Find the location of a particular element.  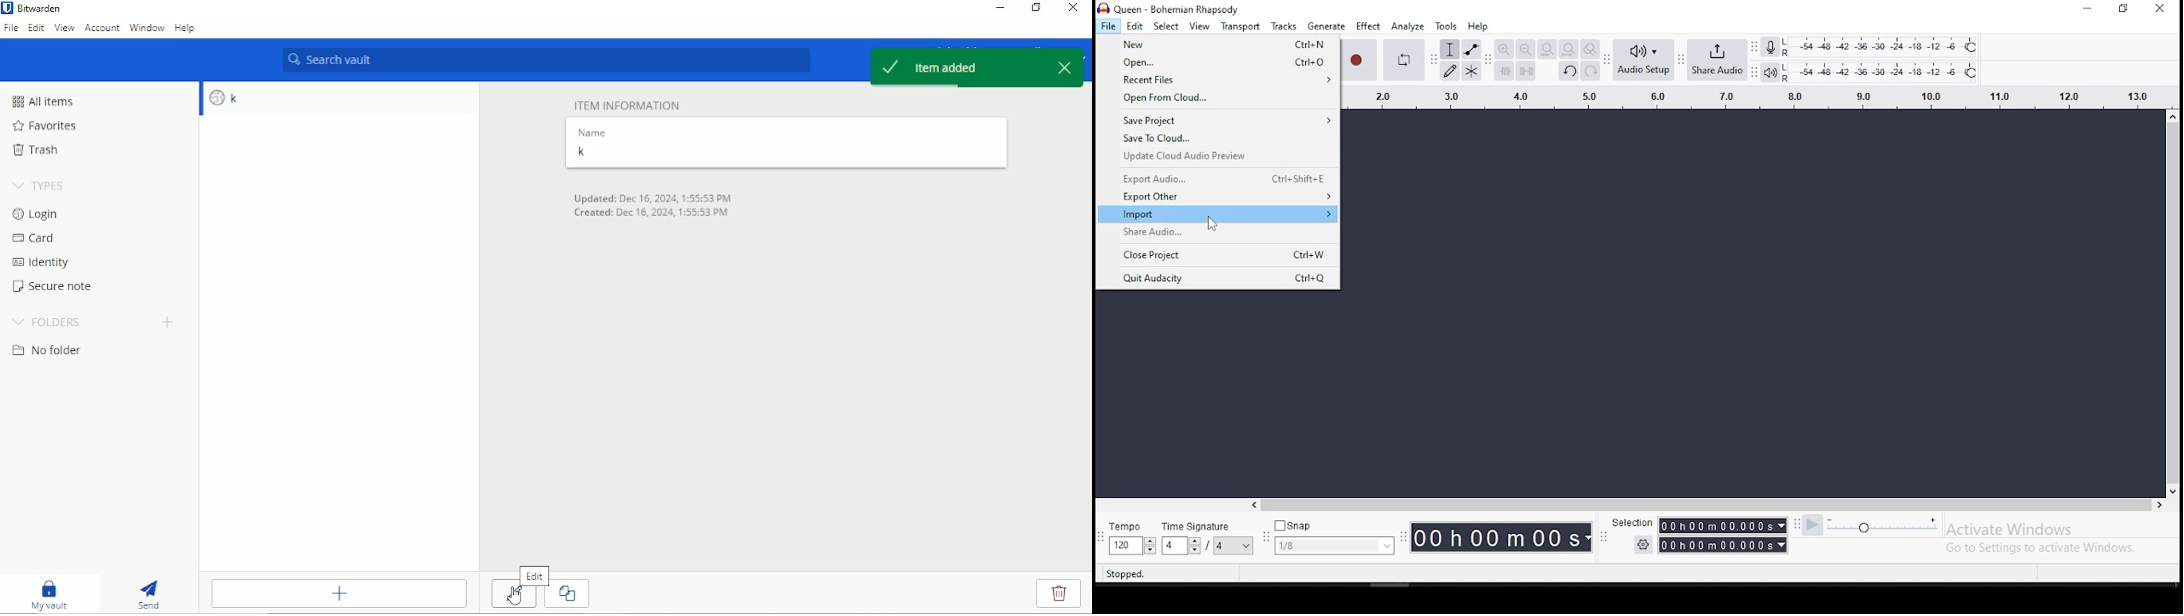

silence selected audio is located at coordinates (1527, 72).